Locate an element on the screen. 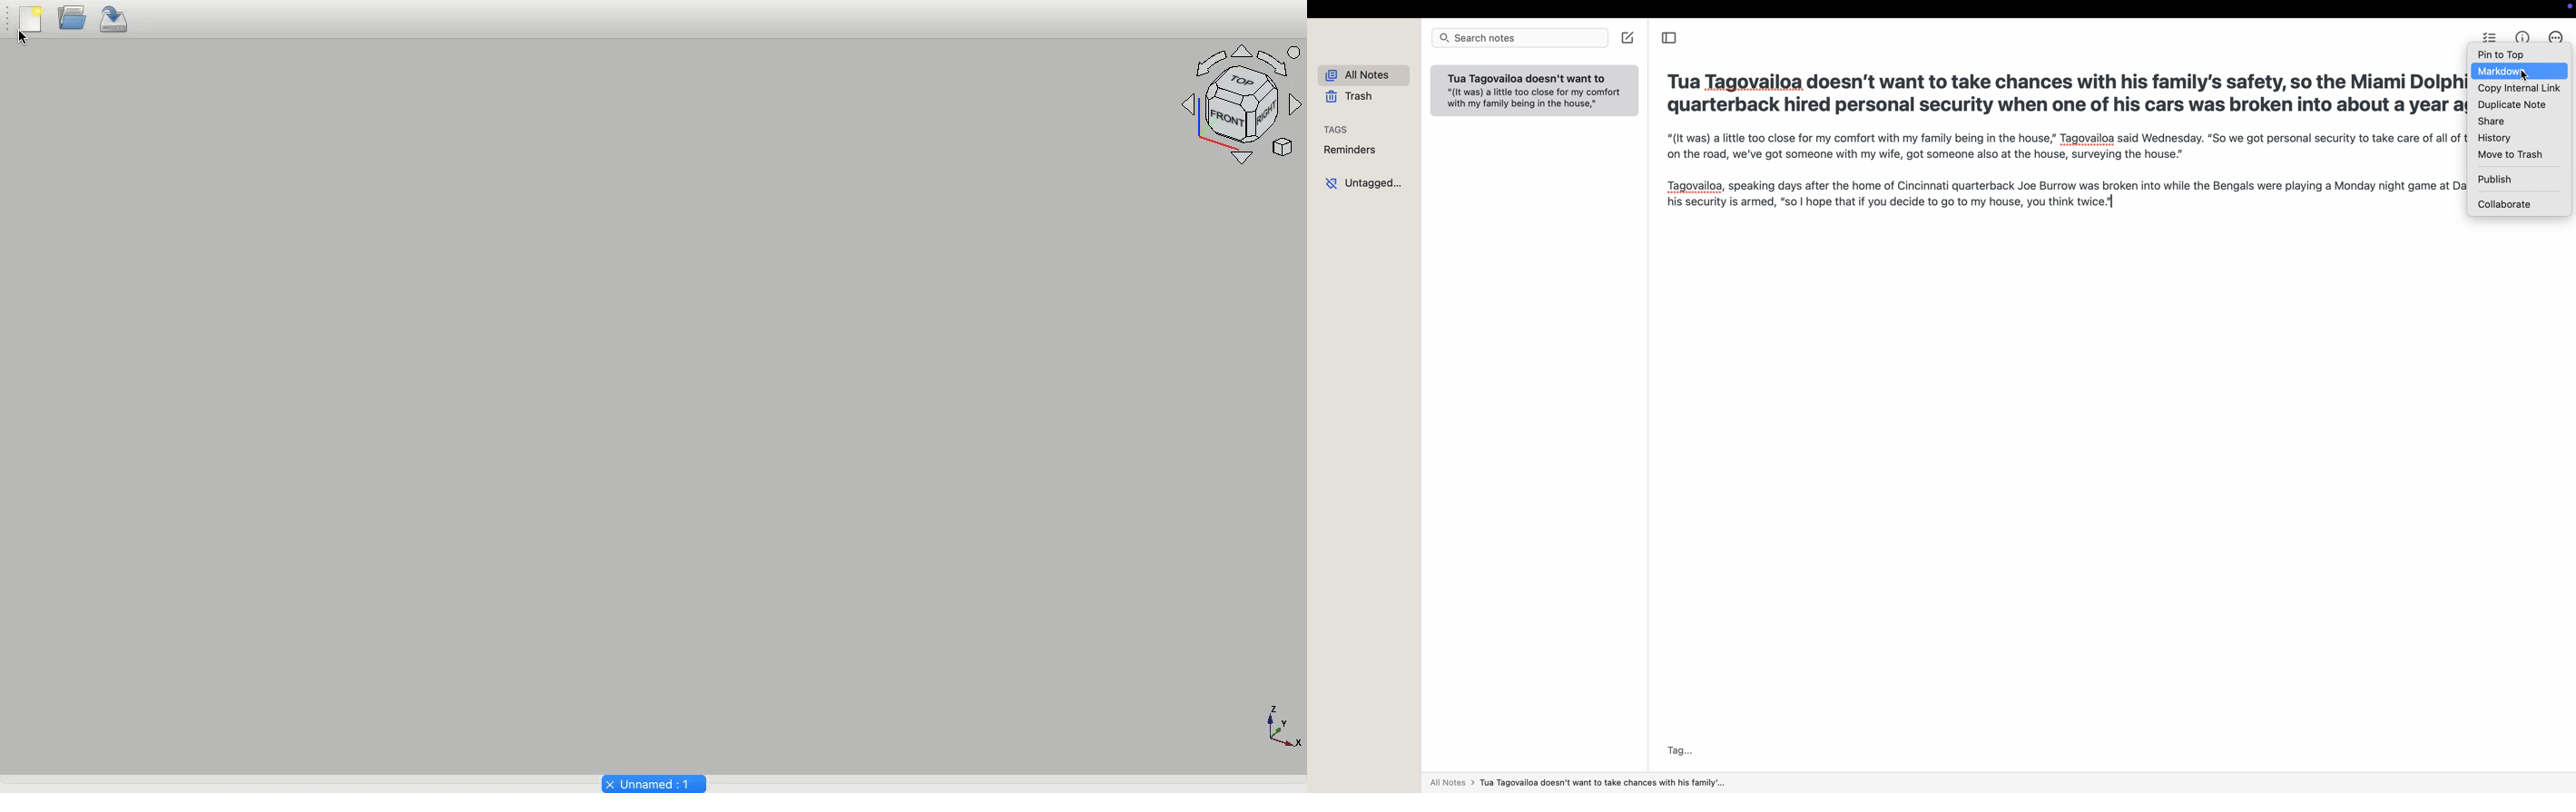 The height and width of the screenshot is (812, 2576). reminders is located at coordinates (1351, 151).